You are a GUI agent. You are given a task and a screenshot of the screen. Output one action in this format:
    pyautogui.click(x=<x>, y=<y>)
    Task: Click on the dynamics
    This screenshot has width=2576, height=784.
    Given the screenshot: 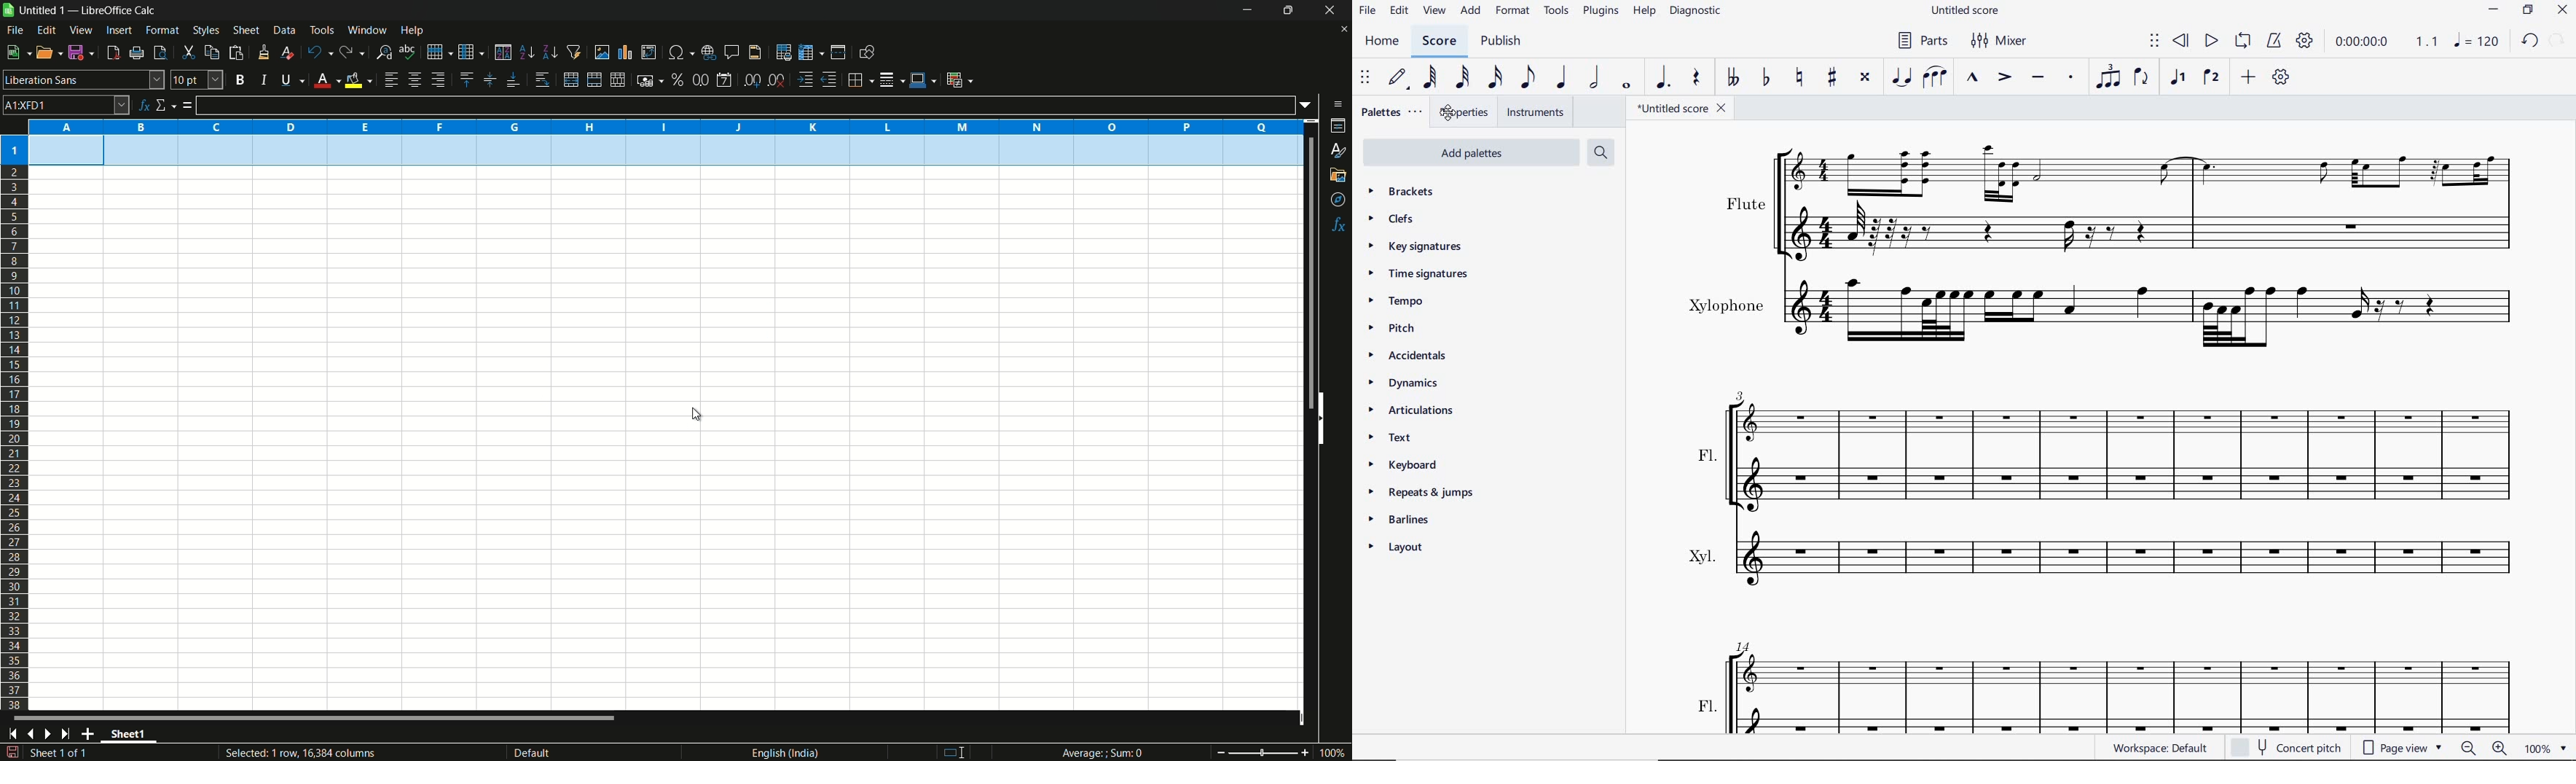 What is the action you would take?
    pyautogui.click(x=1406, y=383)
    